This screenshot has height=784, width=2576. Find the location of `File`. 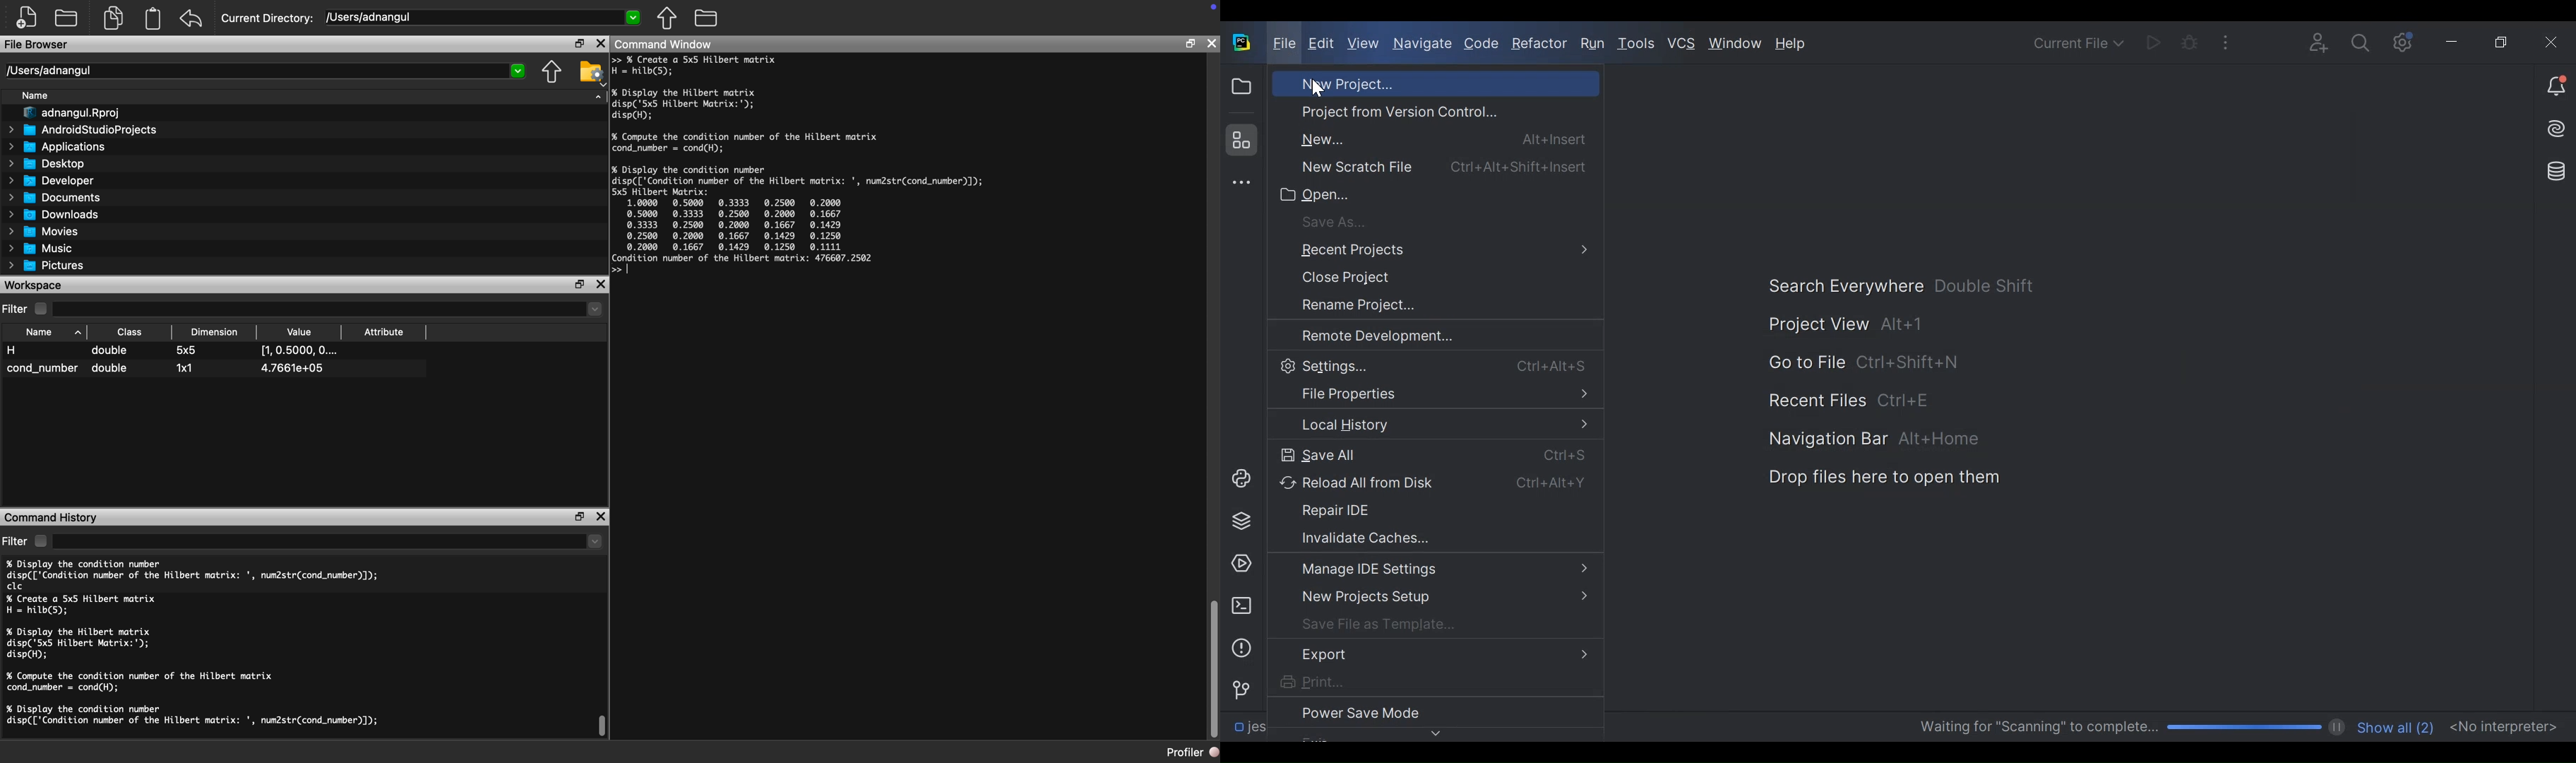

File is located at coordinates (1282, 45).